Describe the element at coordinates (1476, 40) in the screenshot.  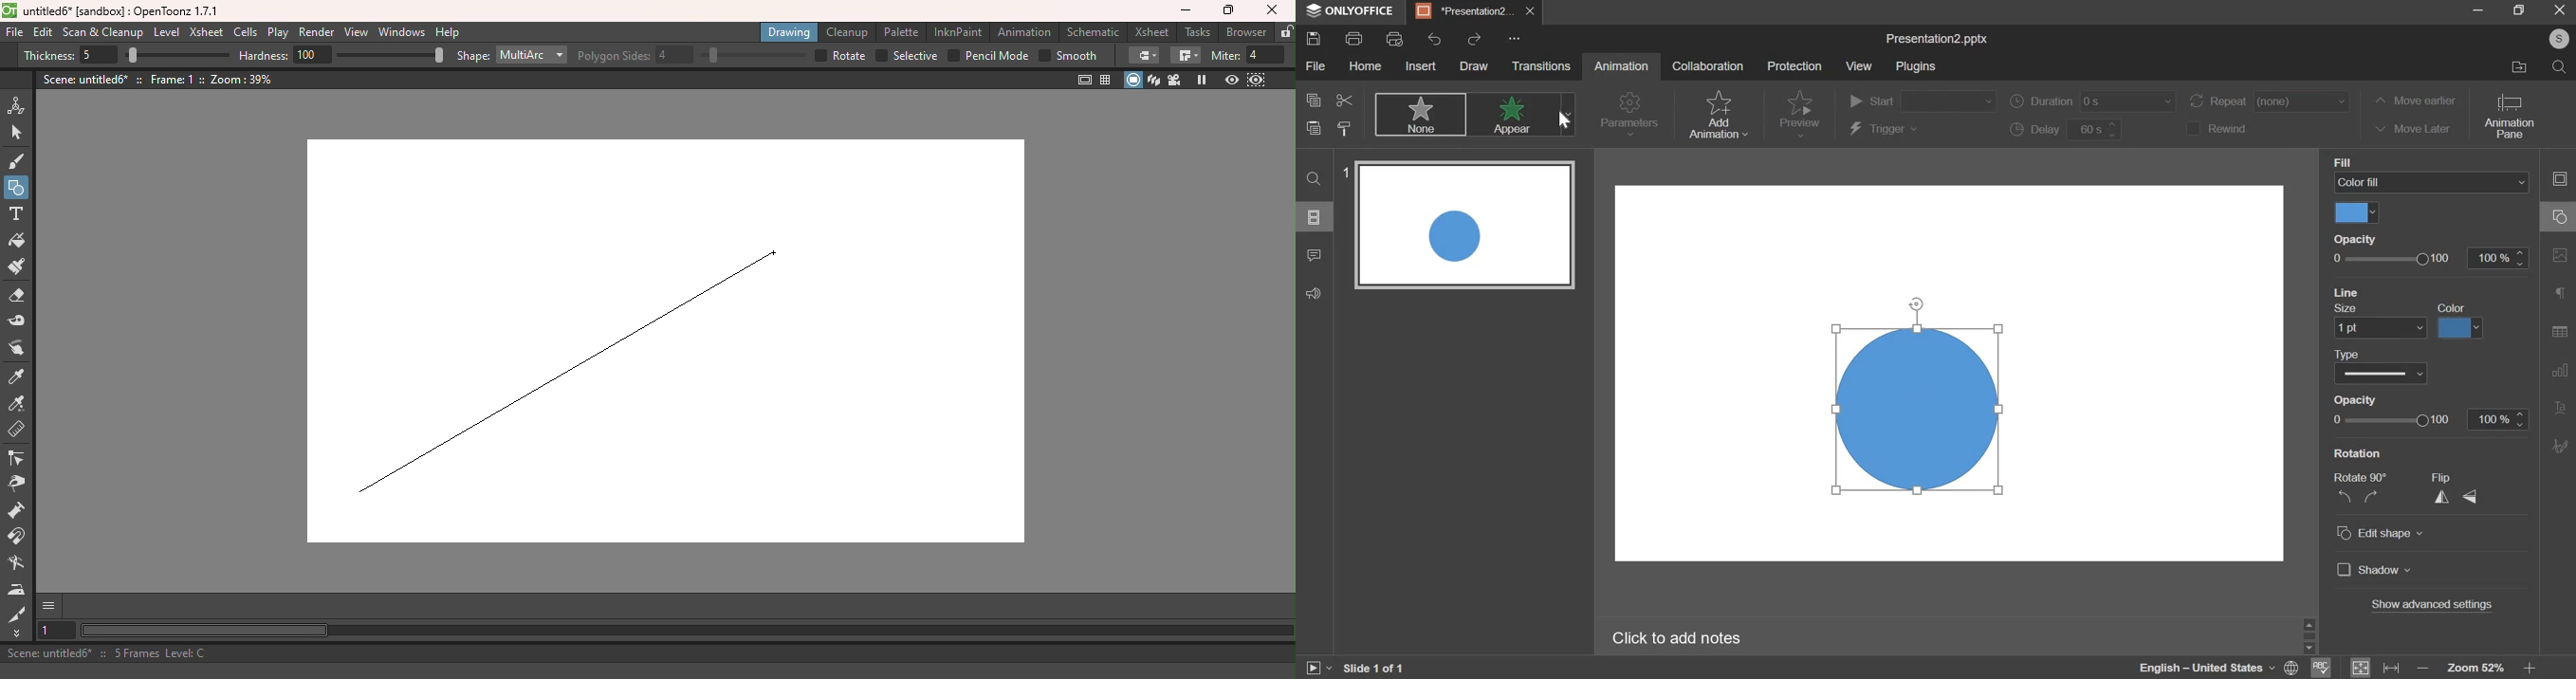
I see `redo` at that location.